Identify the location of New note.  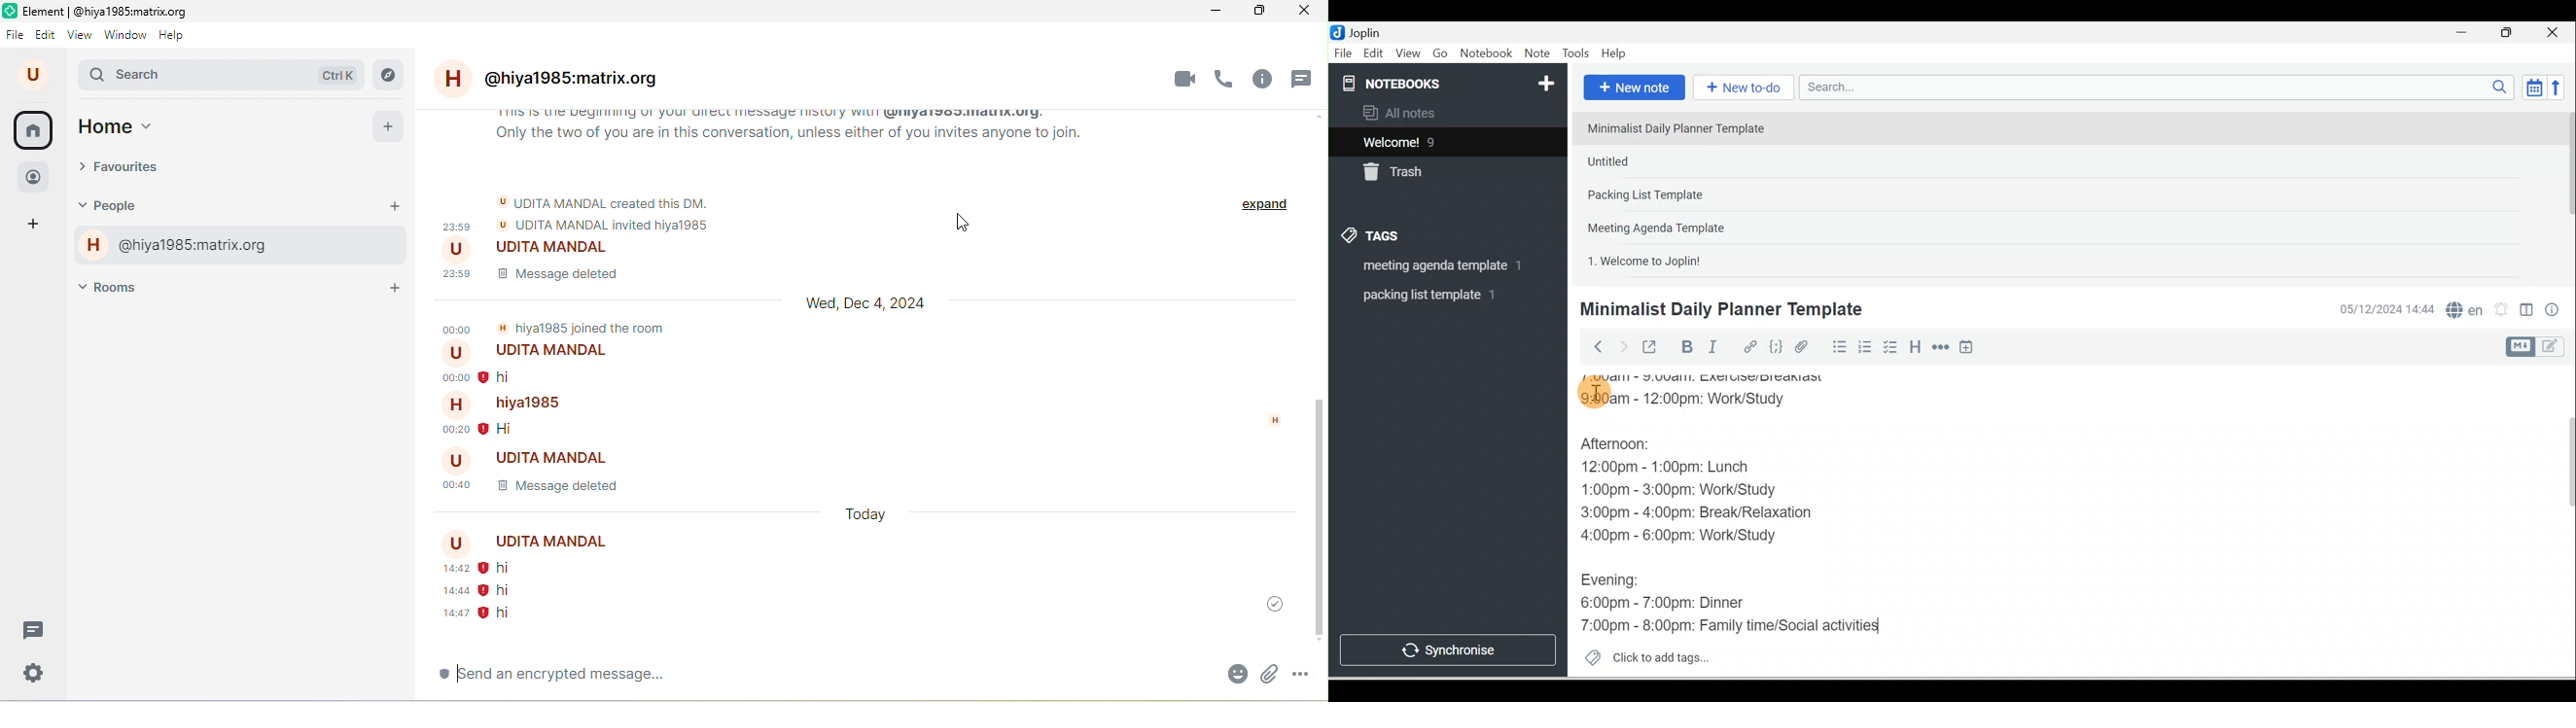
(1632, 88).